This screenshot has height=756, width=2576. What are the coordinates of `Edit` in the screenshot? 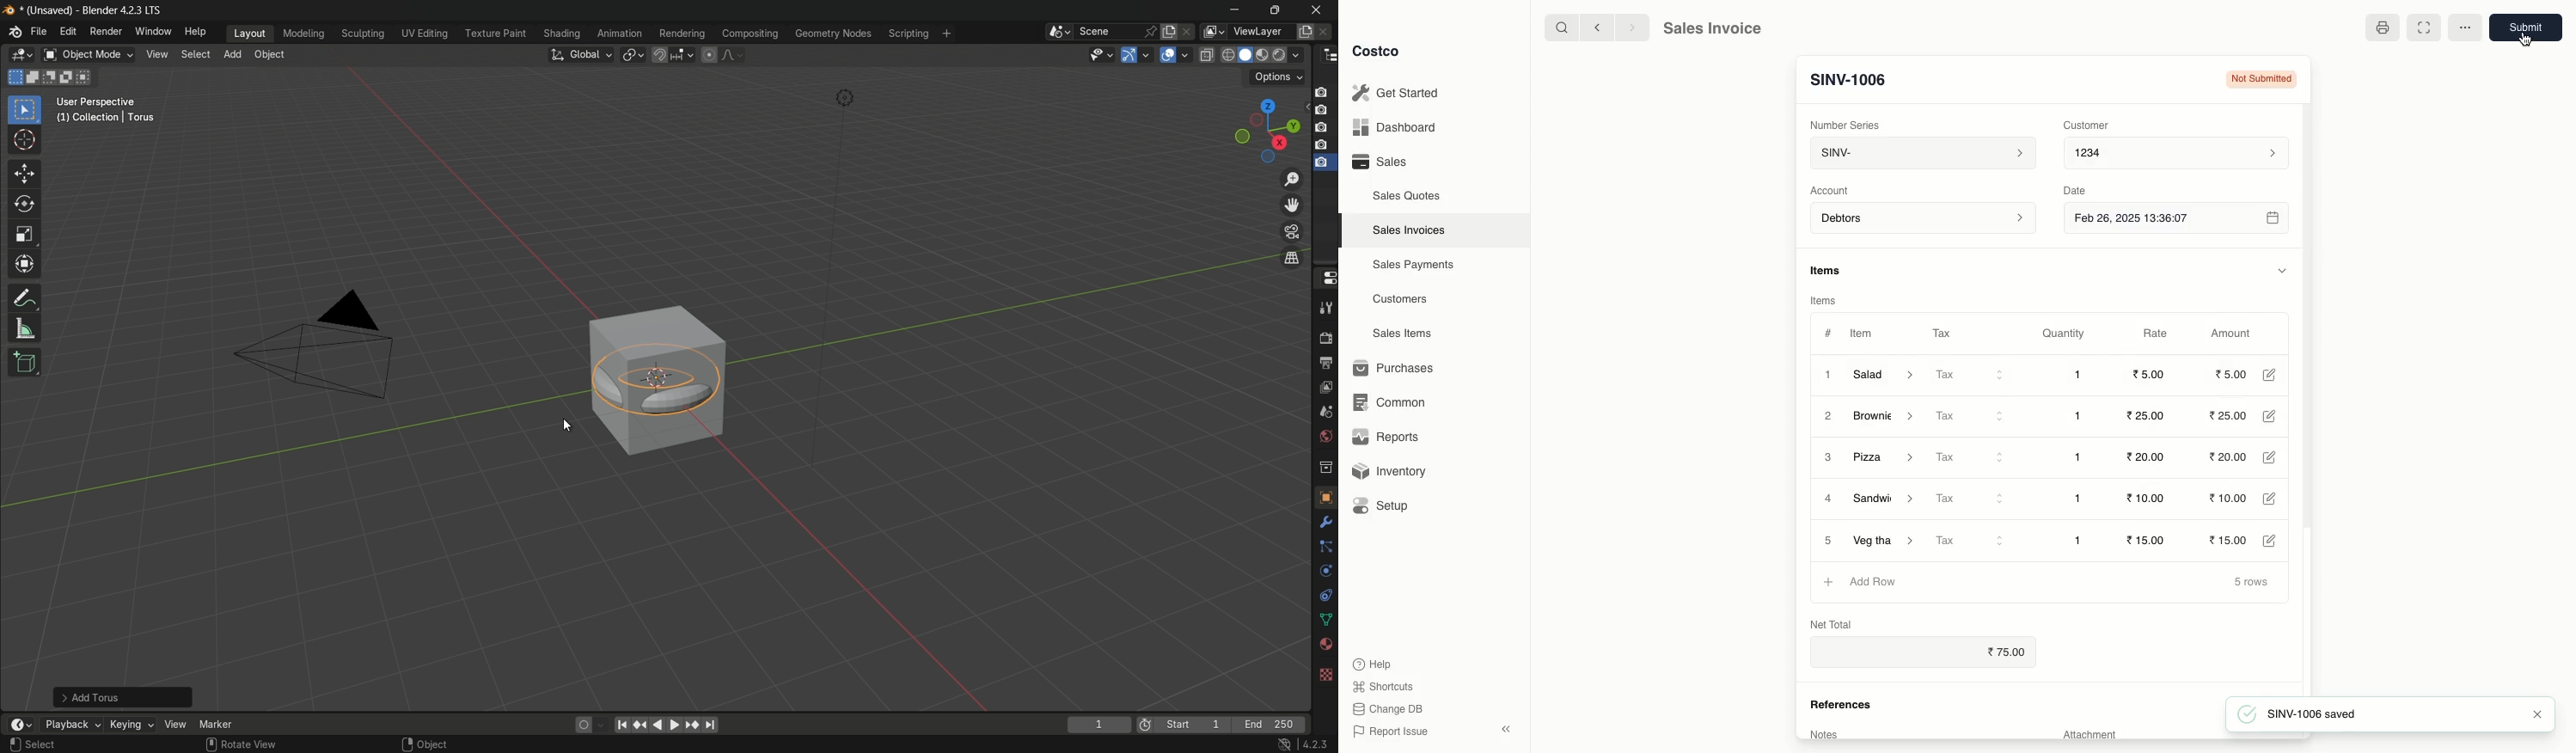 It's located at (2272, 499).